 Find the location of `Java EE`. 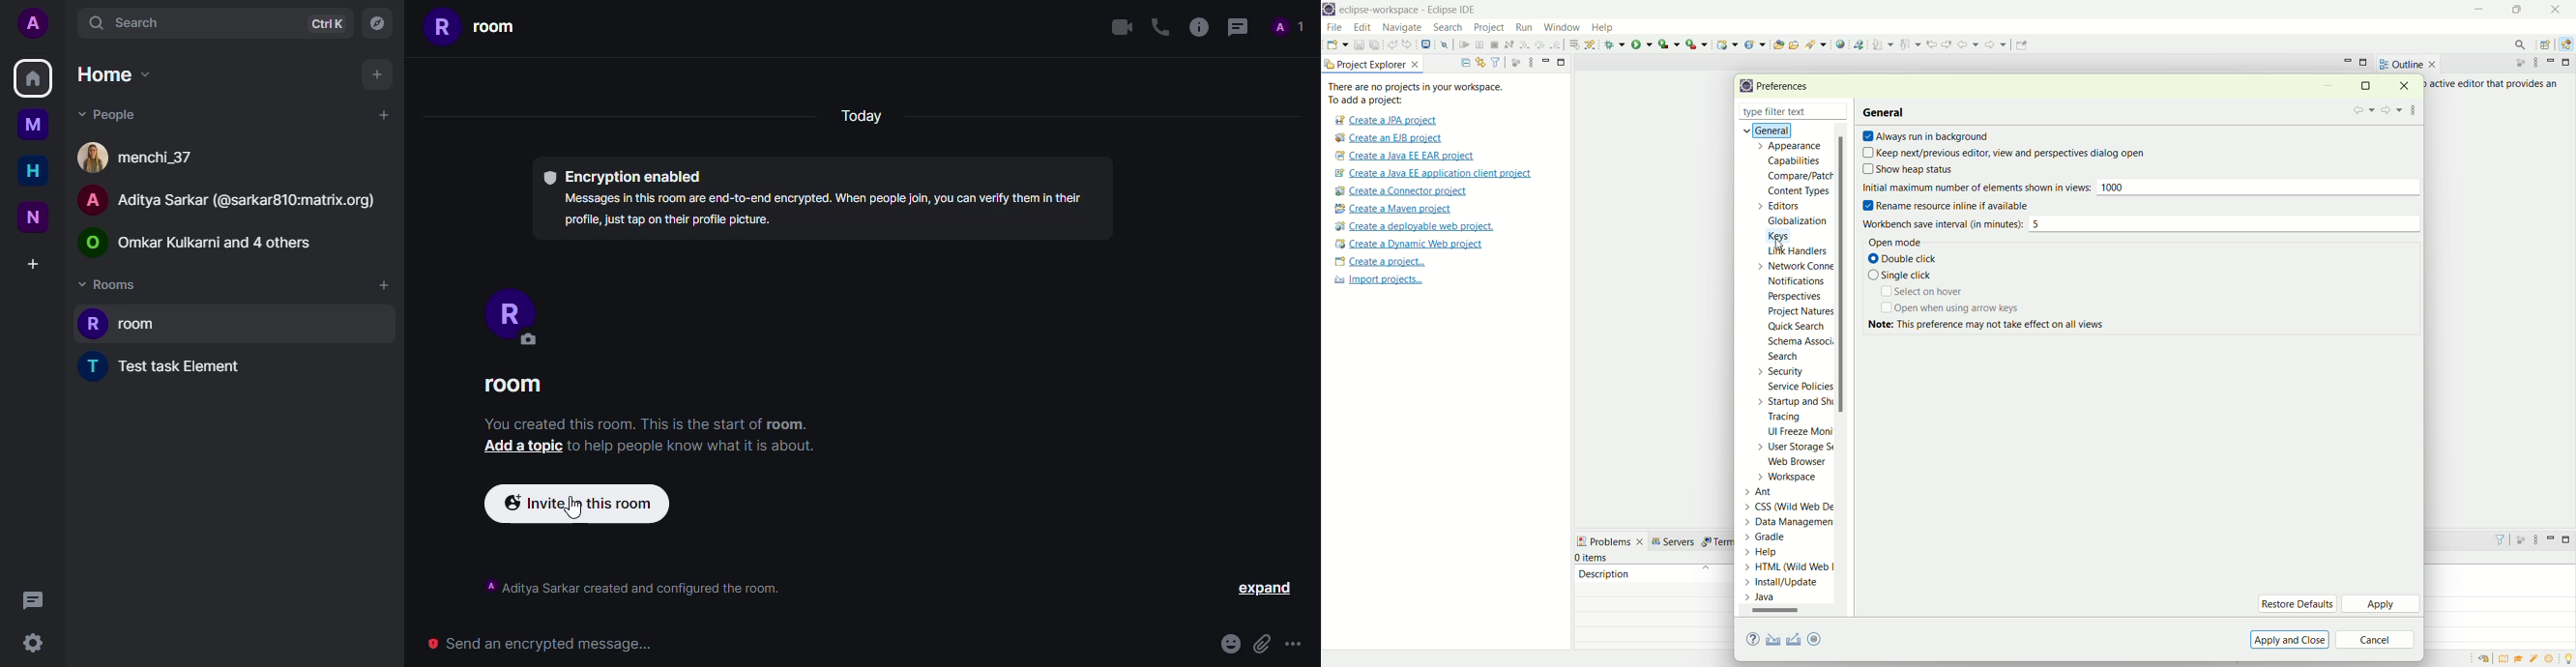

Java EE is located at coordinates (2569, 44).